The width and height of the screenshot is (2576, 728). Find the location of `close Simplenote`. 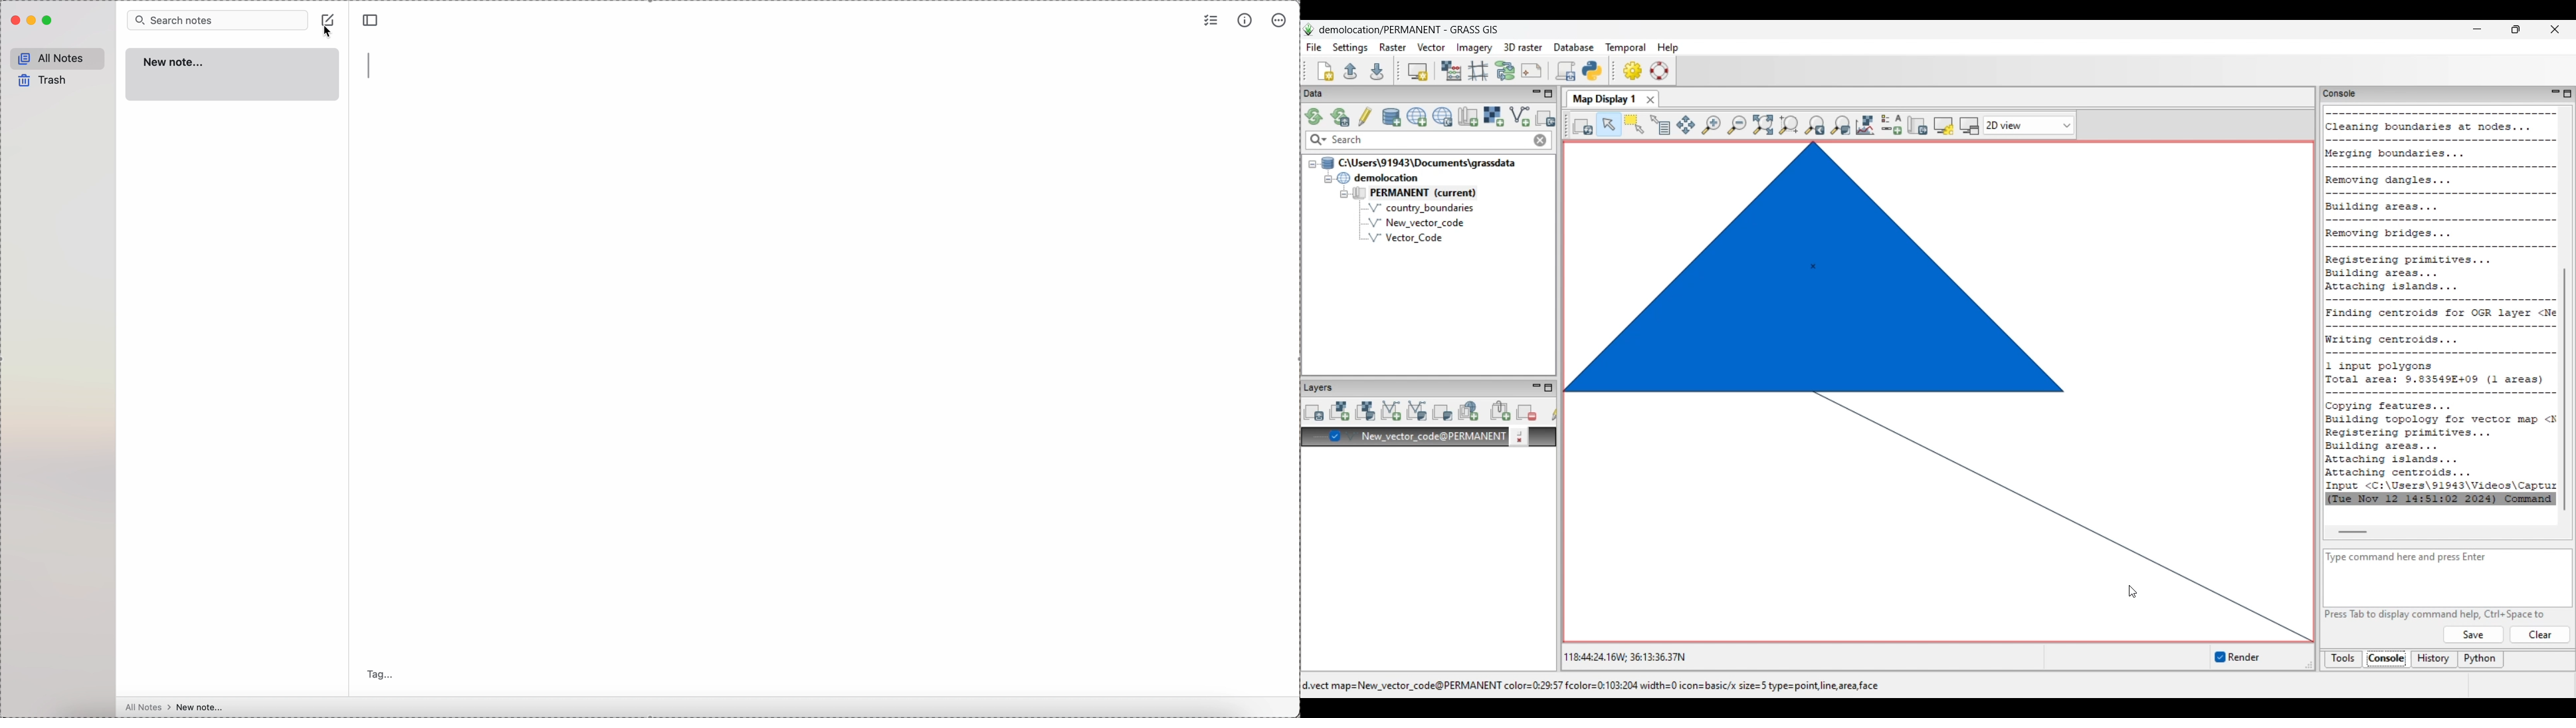

close Simplenote is located at coordinates (15, 22).